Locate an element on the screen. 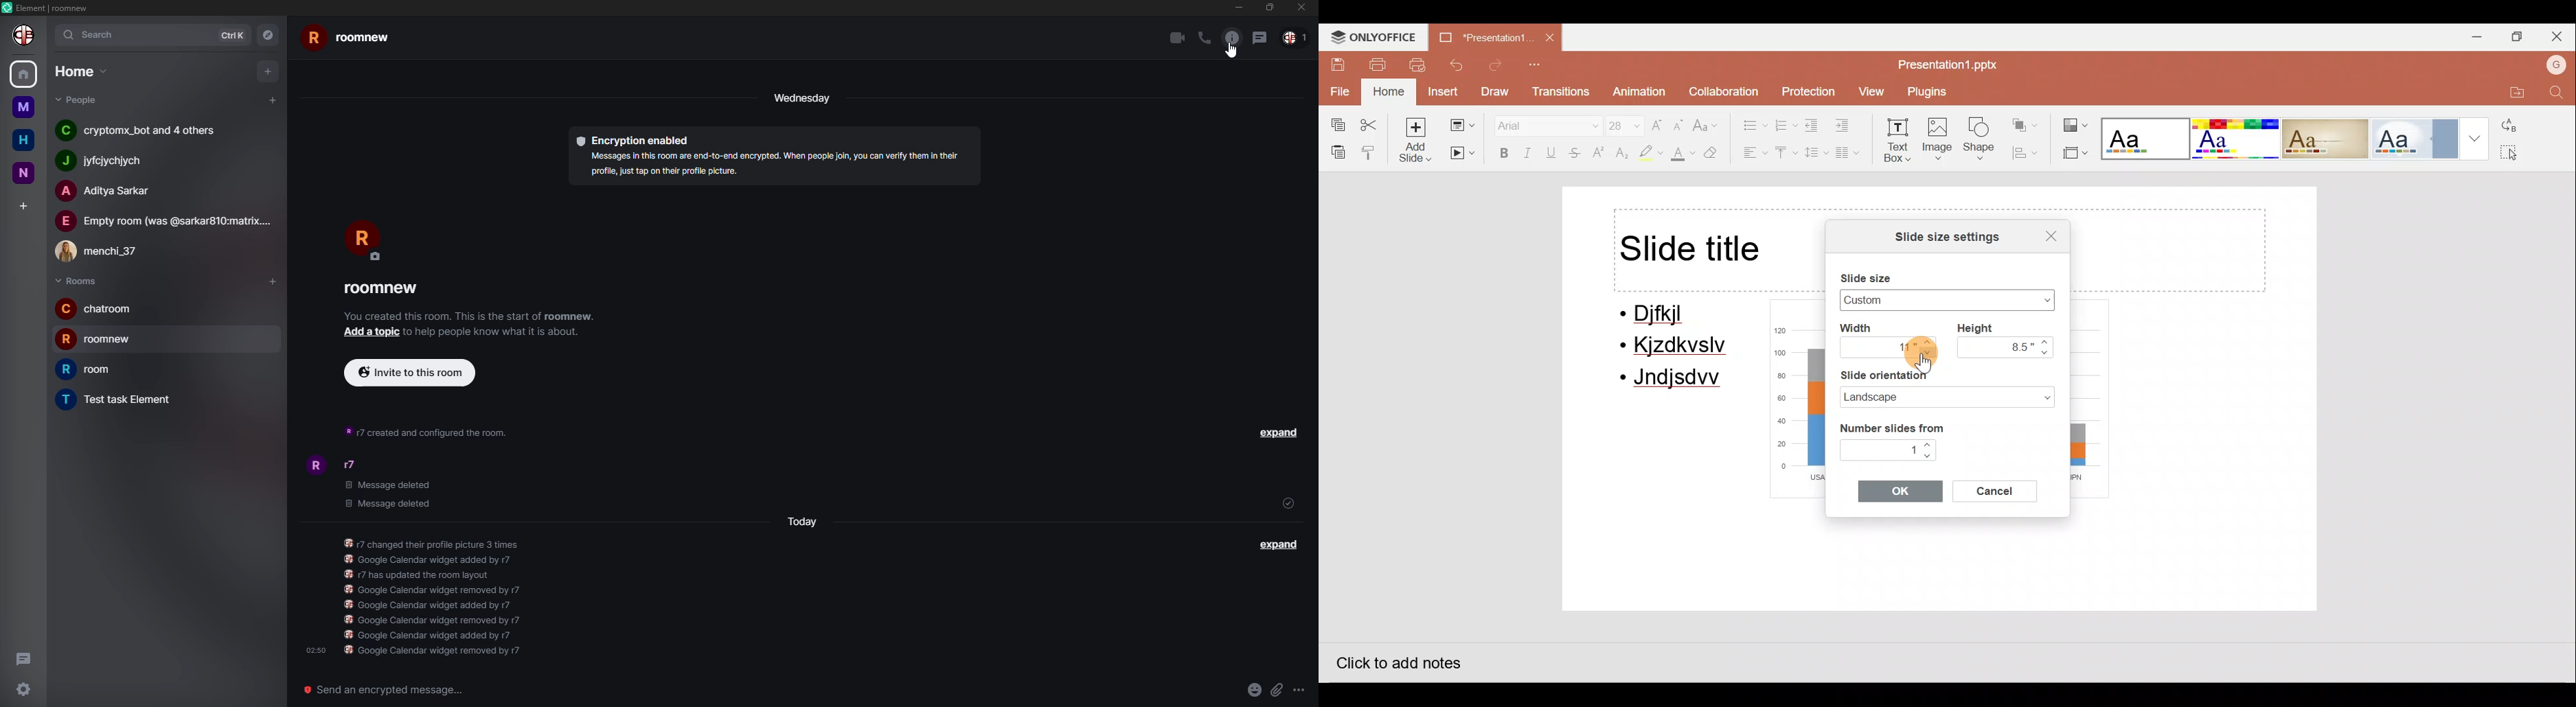 The width and height of the screenshot is (2576, 728). Collaboration is located at coordinates (1723, 88).